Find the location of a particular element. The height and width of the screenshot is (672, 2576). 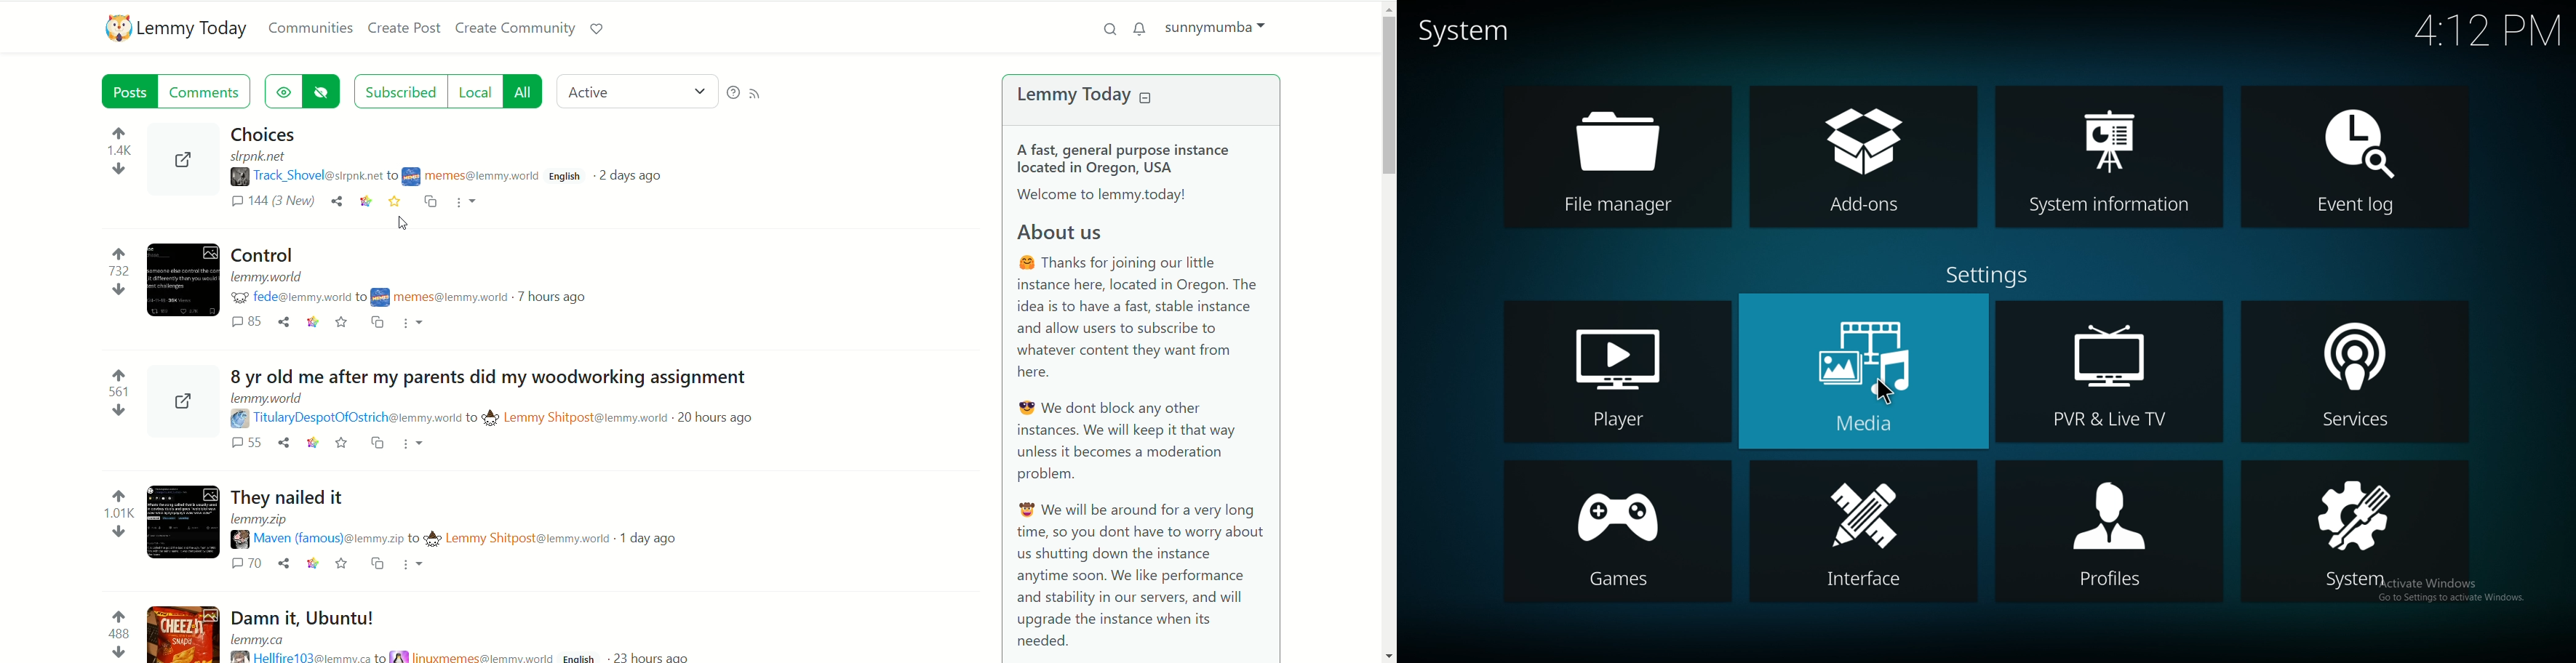

hide posts is located at coordinates (324, 93).